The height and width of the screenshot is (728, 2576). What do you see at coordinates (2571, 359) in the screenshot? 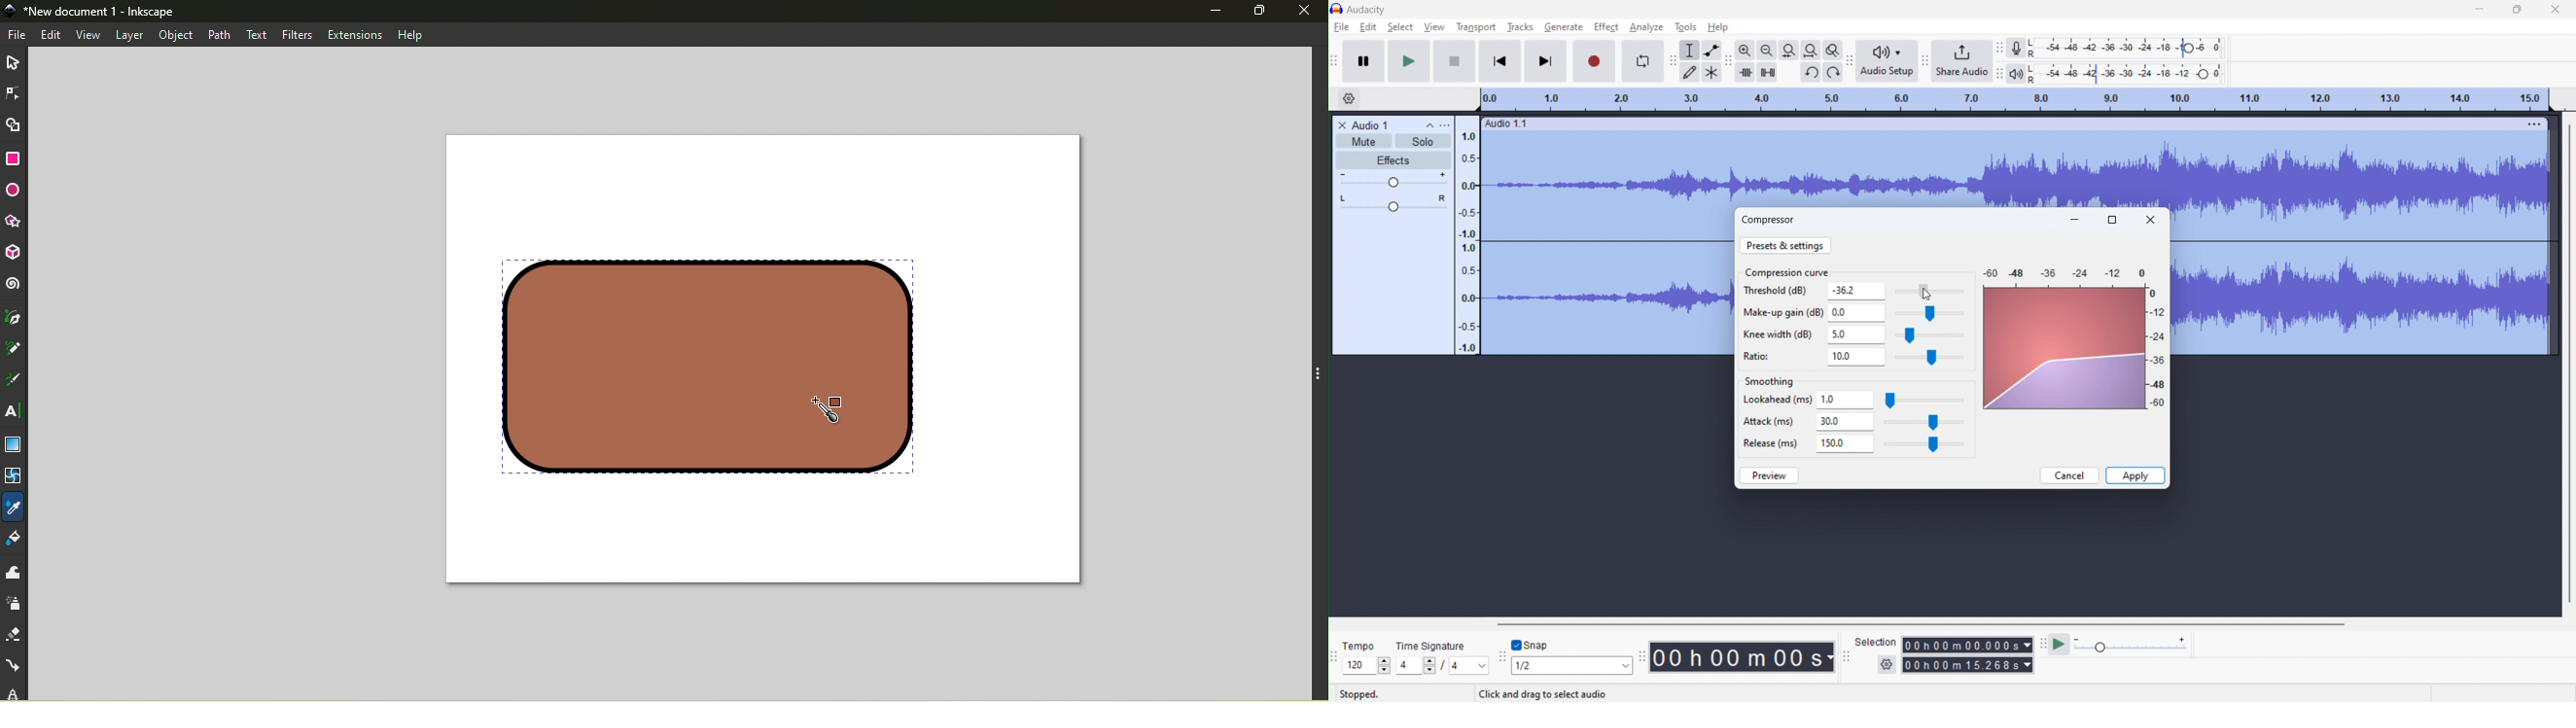
I see `vertical scrollbar` at bounding box center [2571, 359].